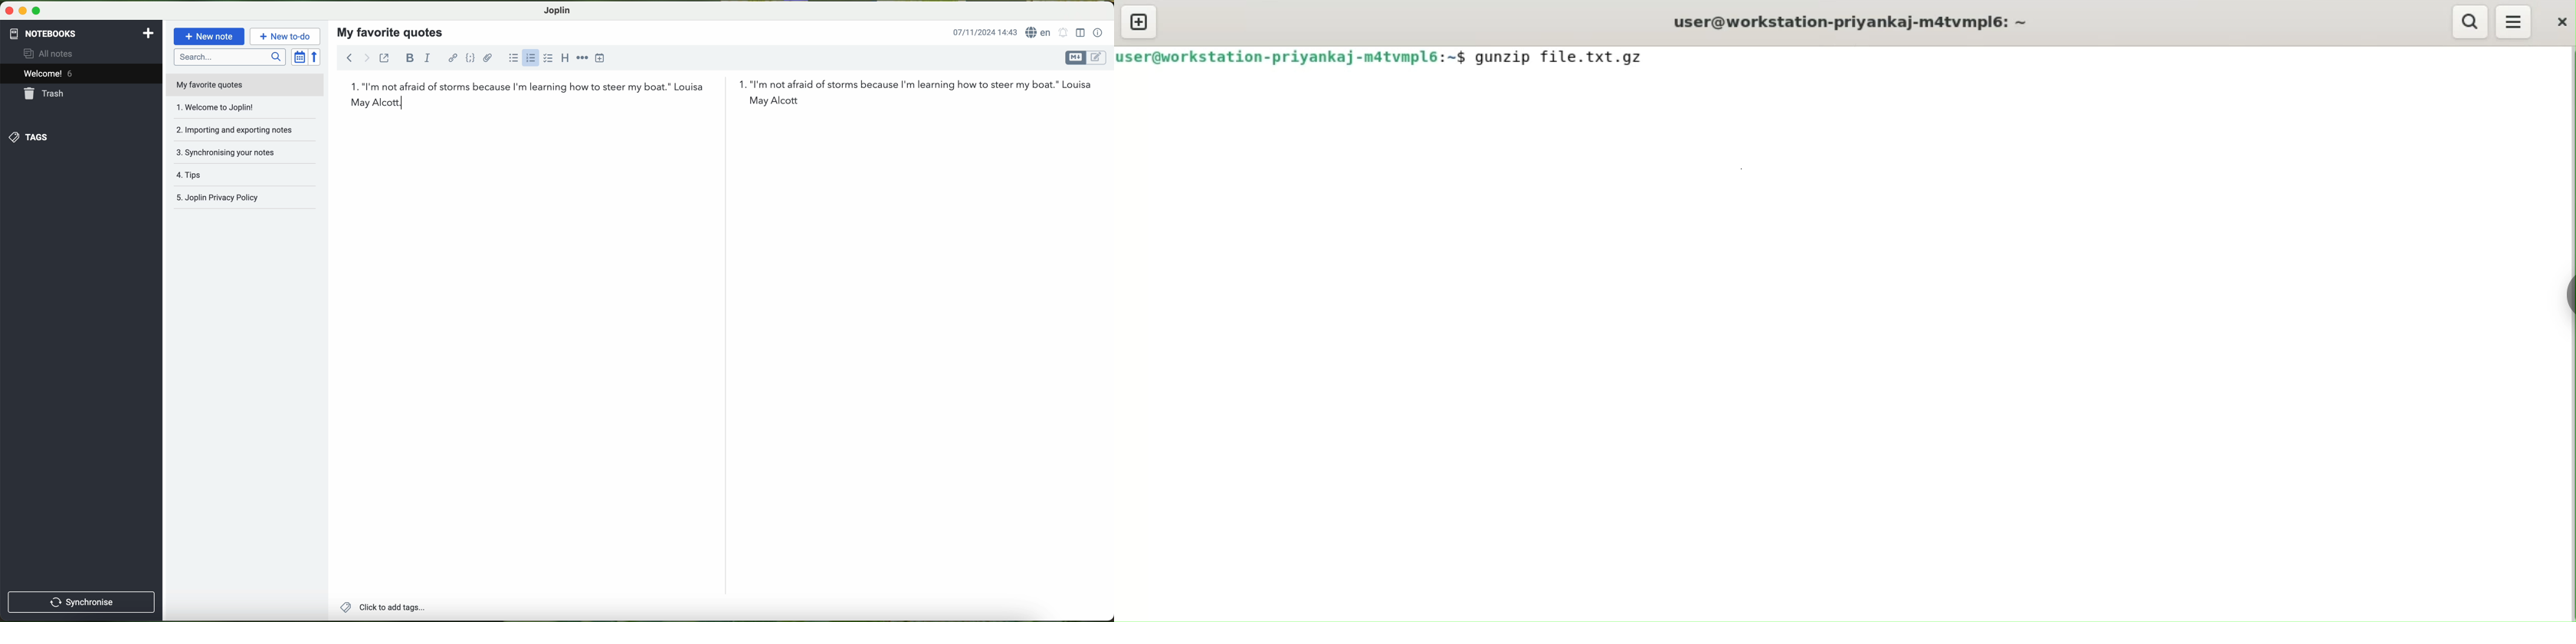 The width and height of the screenshot is (2576, 644). Describe the element at coordinates (36, 13) in the screenshot. I see `maximize` at that location.